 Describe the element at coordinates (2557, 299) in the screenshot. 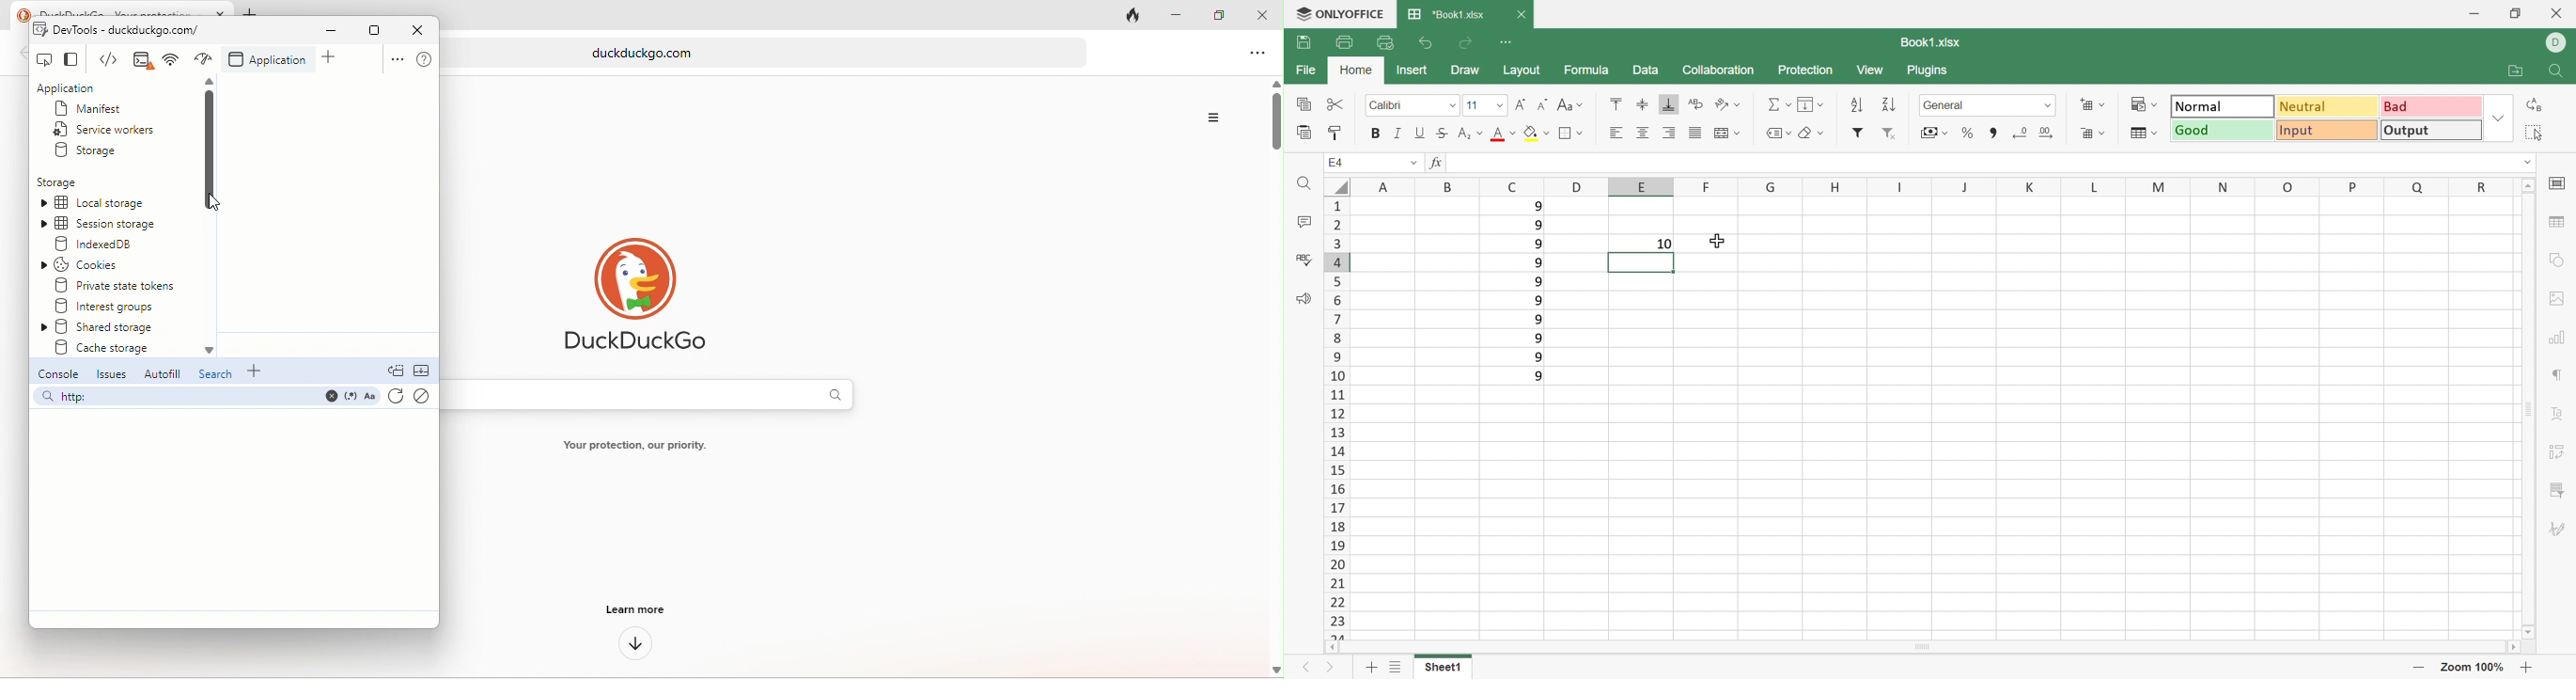

I see `Image settings` at that location.